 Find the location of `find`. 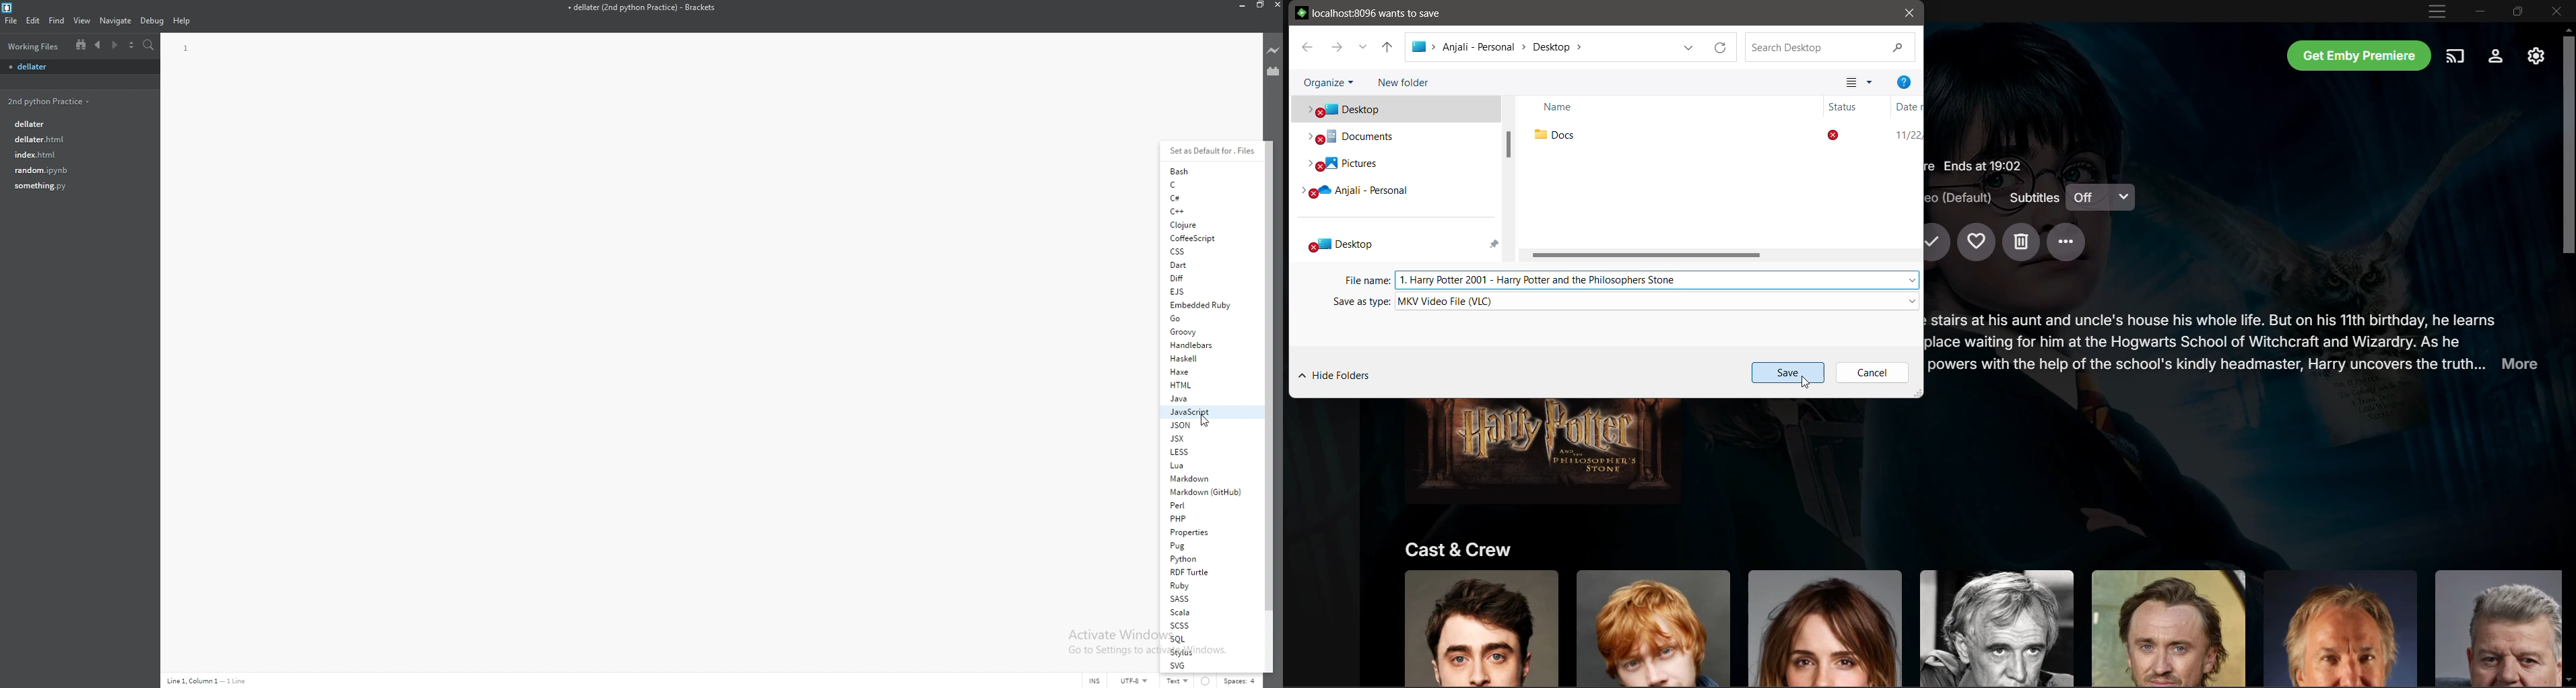

find is located at coordinates (56, 21).